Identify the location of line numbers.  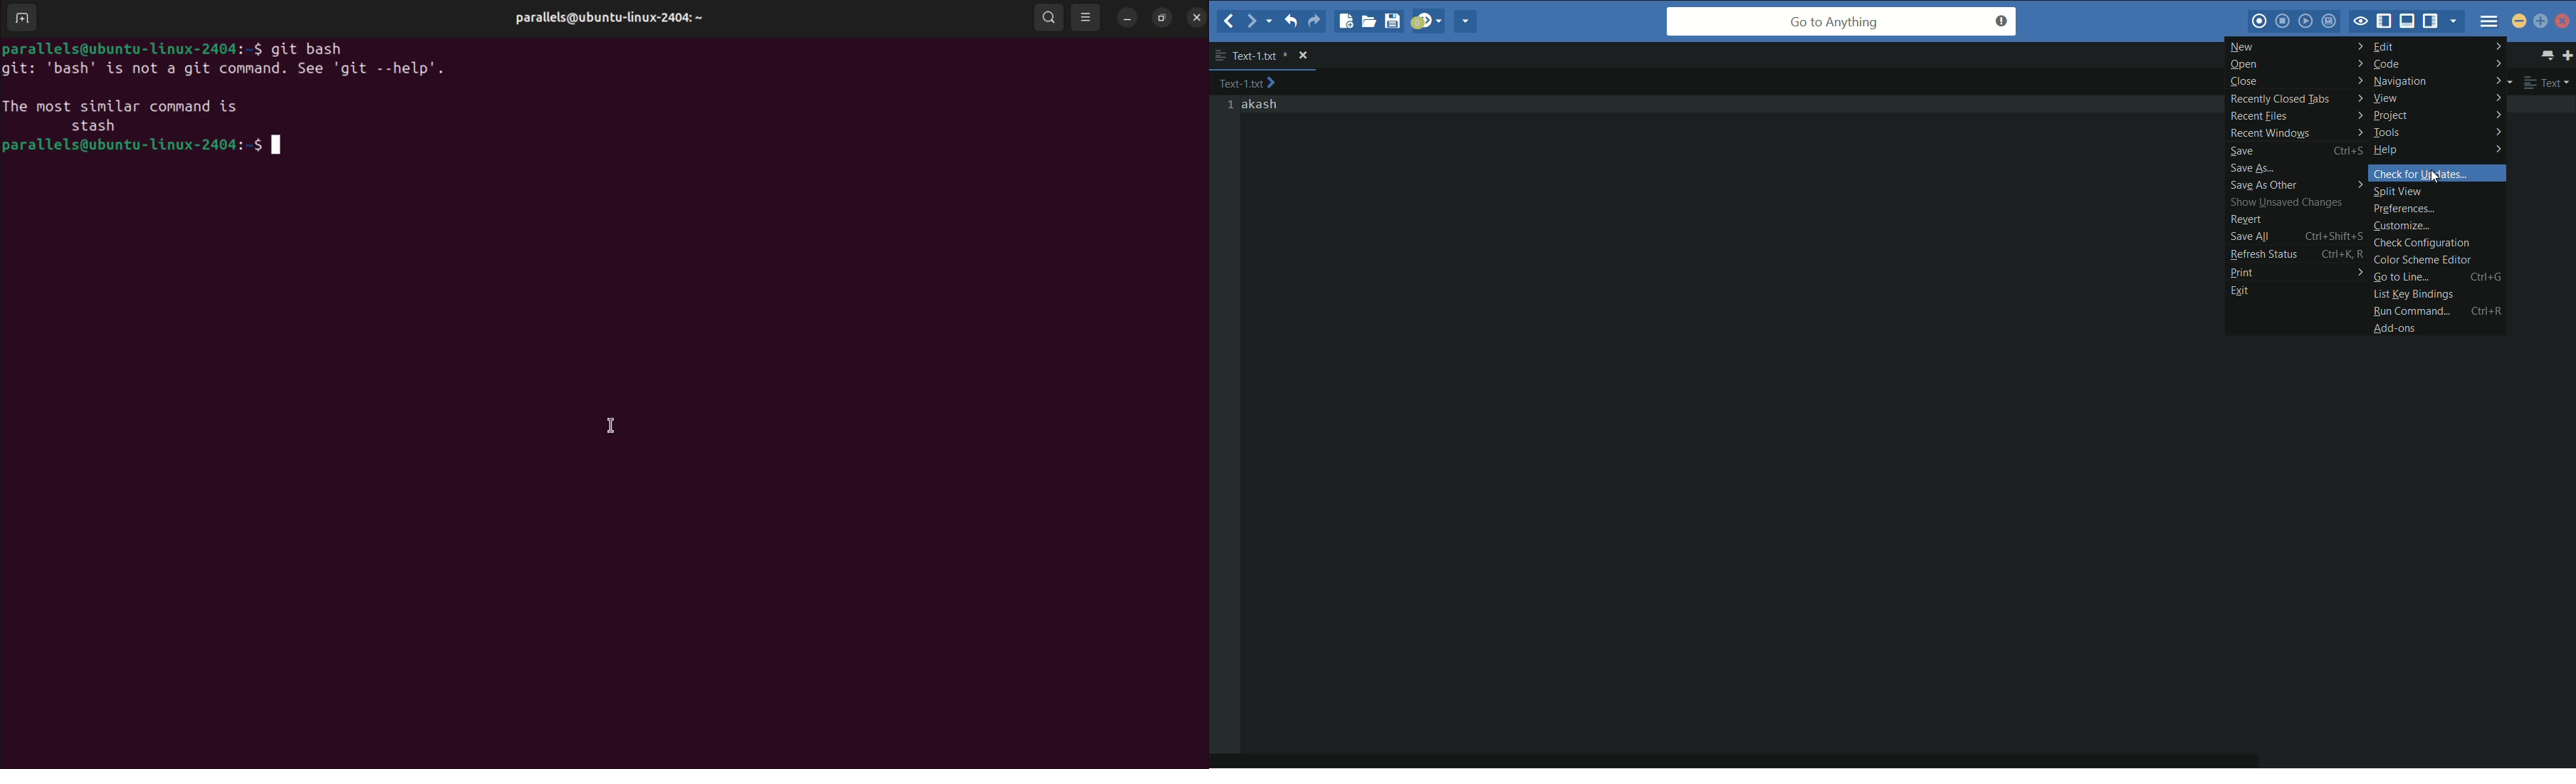
(1228, 106).